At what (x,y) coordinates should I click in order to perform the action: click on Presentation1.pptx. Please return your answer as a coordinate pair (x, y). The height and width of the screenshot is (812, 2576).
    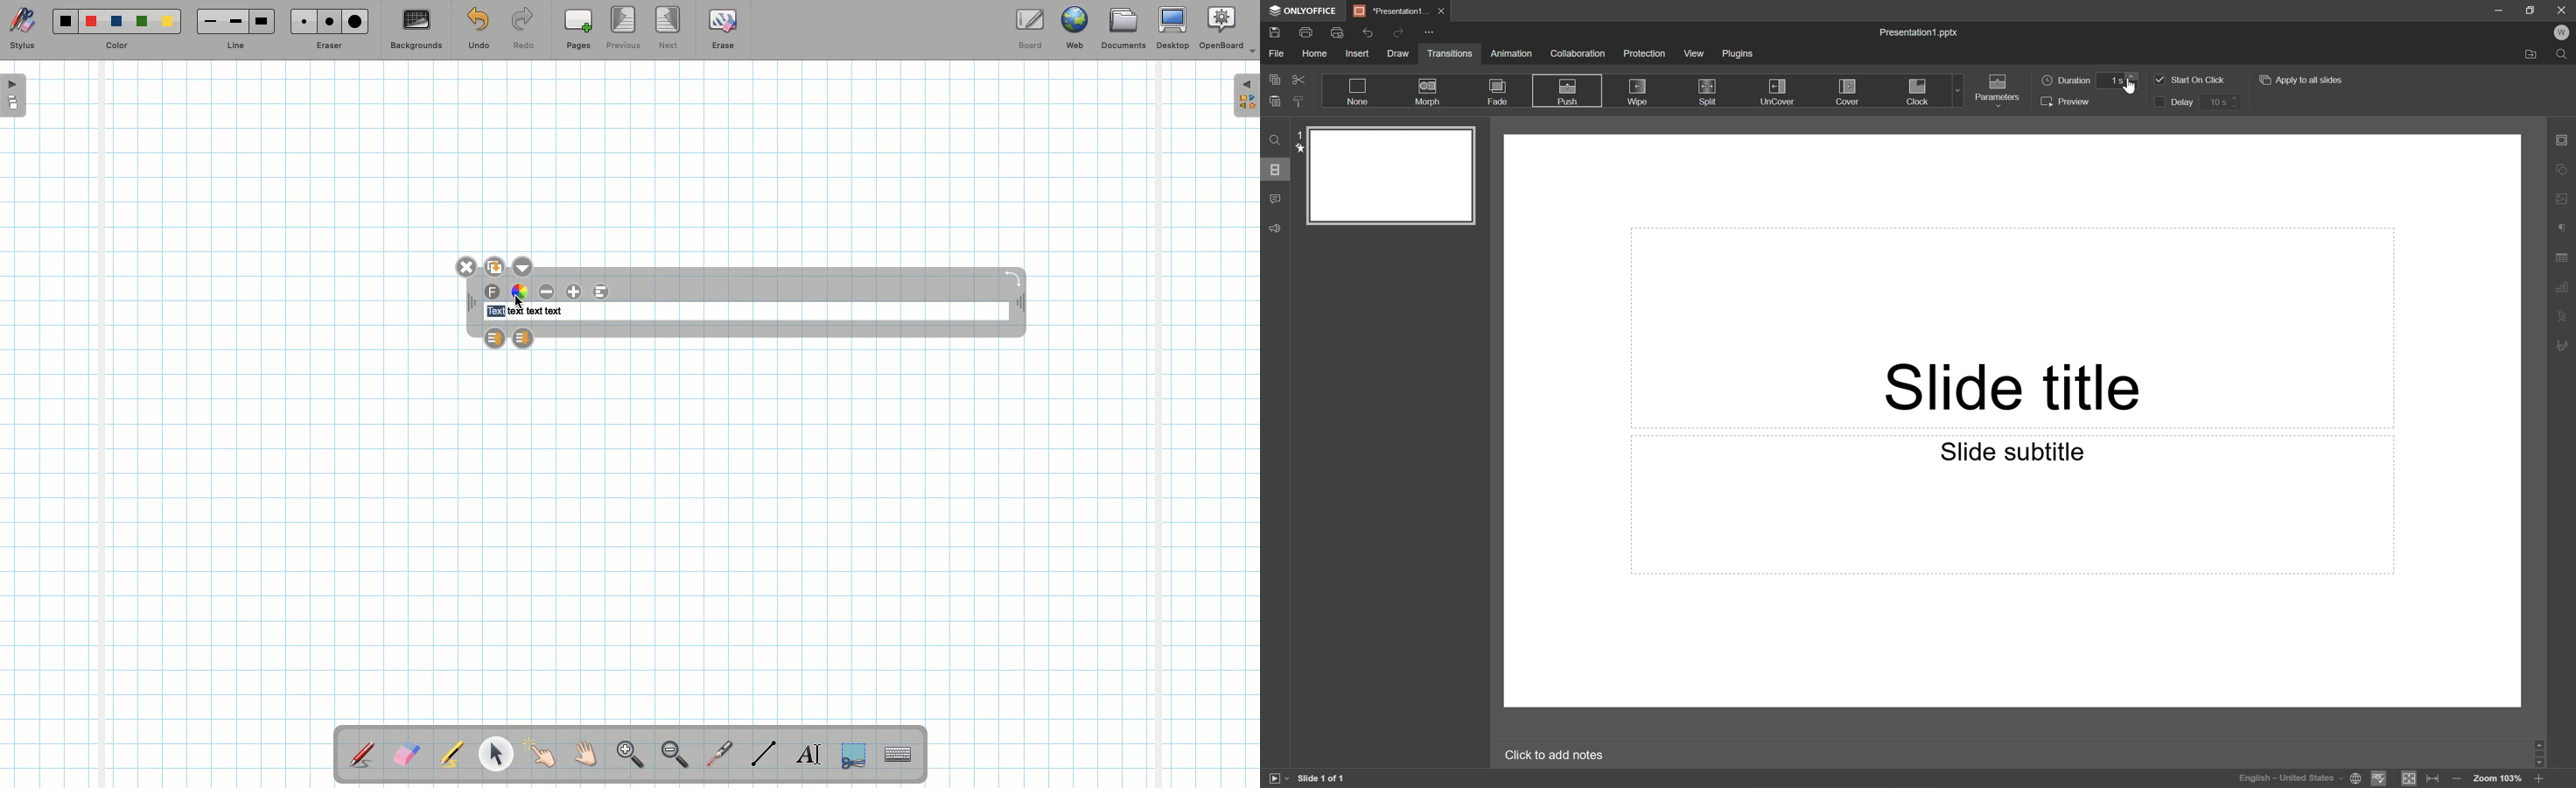
    Looking at the image, I should click on (1918, 32).